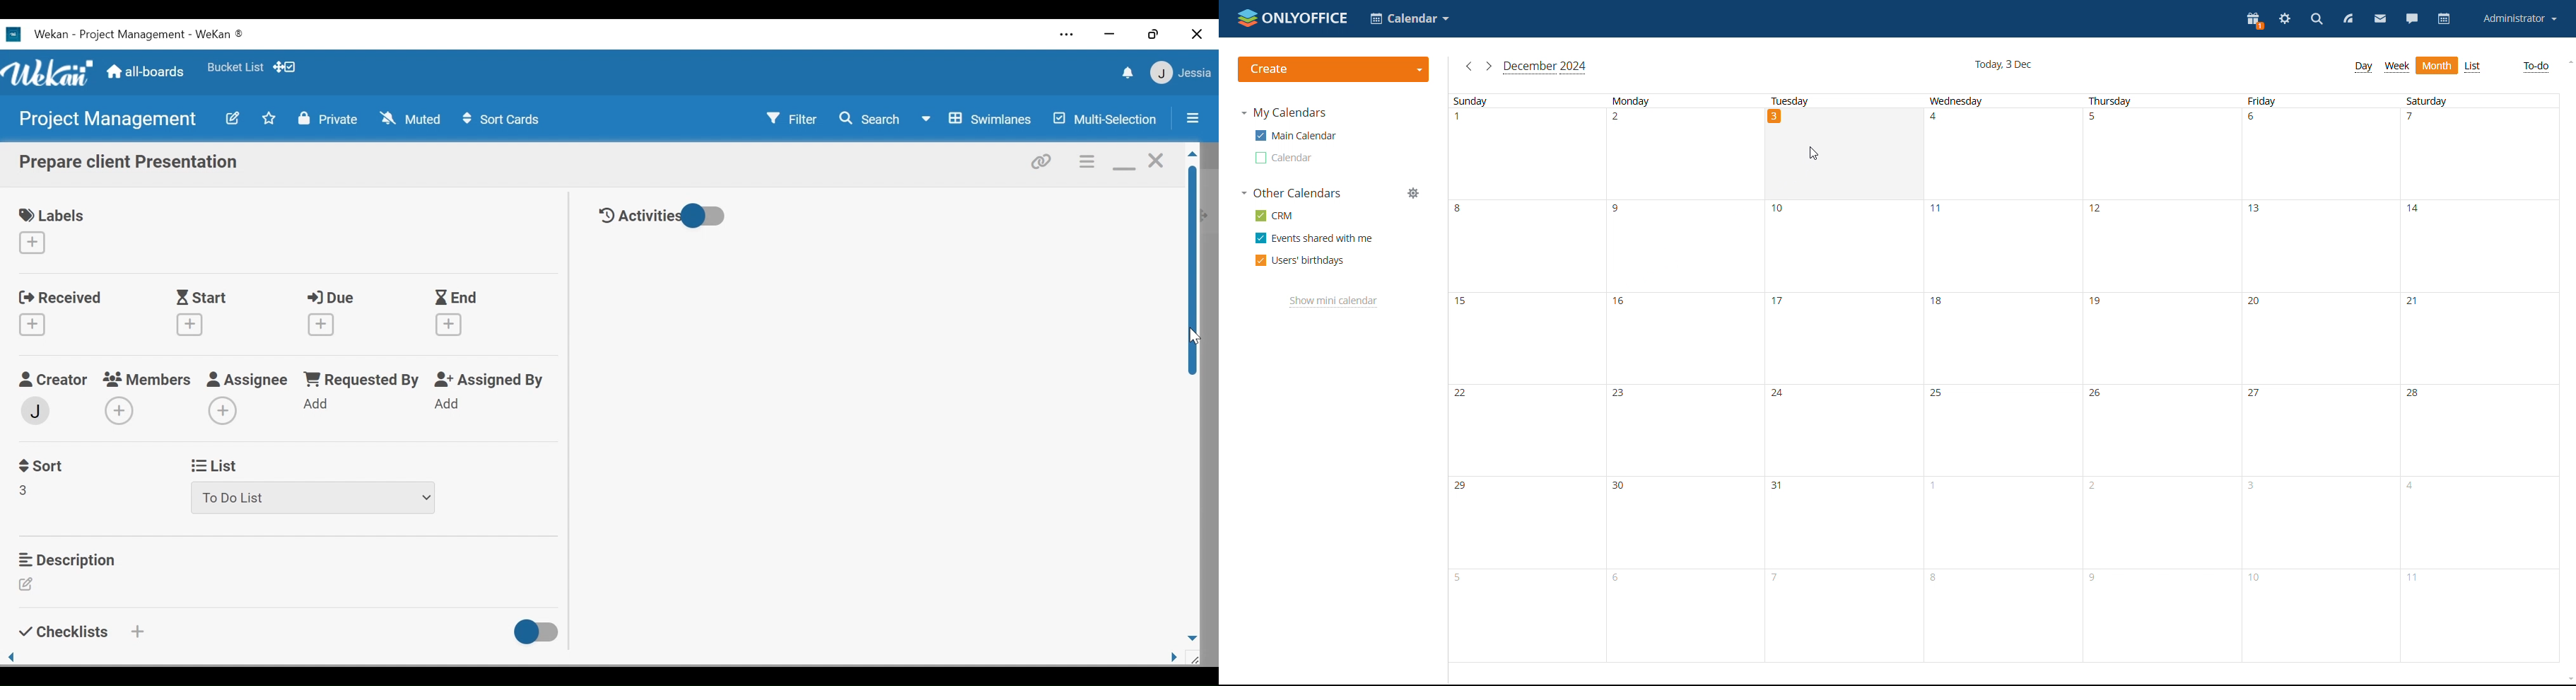 The image size is (2576, 700). What do you see at coordinates (457, 297) in the screenshot?
I see `End Dtae` at bounding box center [457, 297].